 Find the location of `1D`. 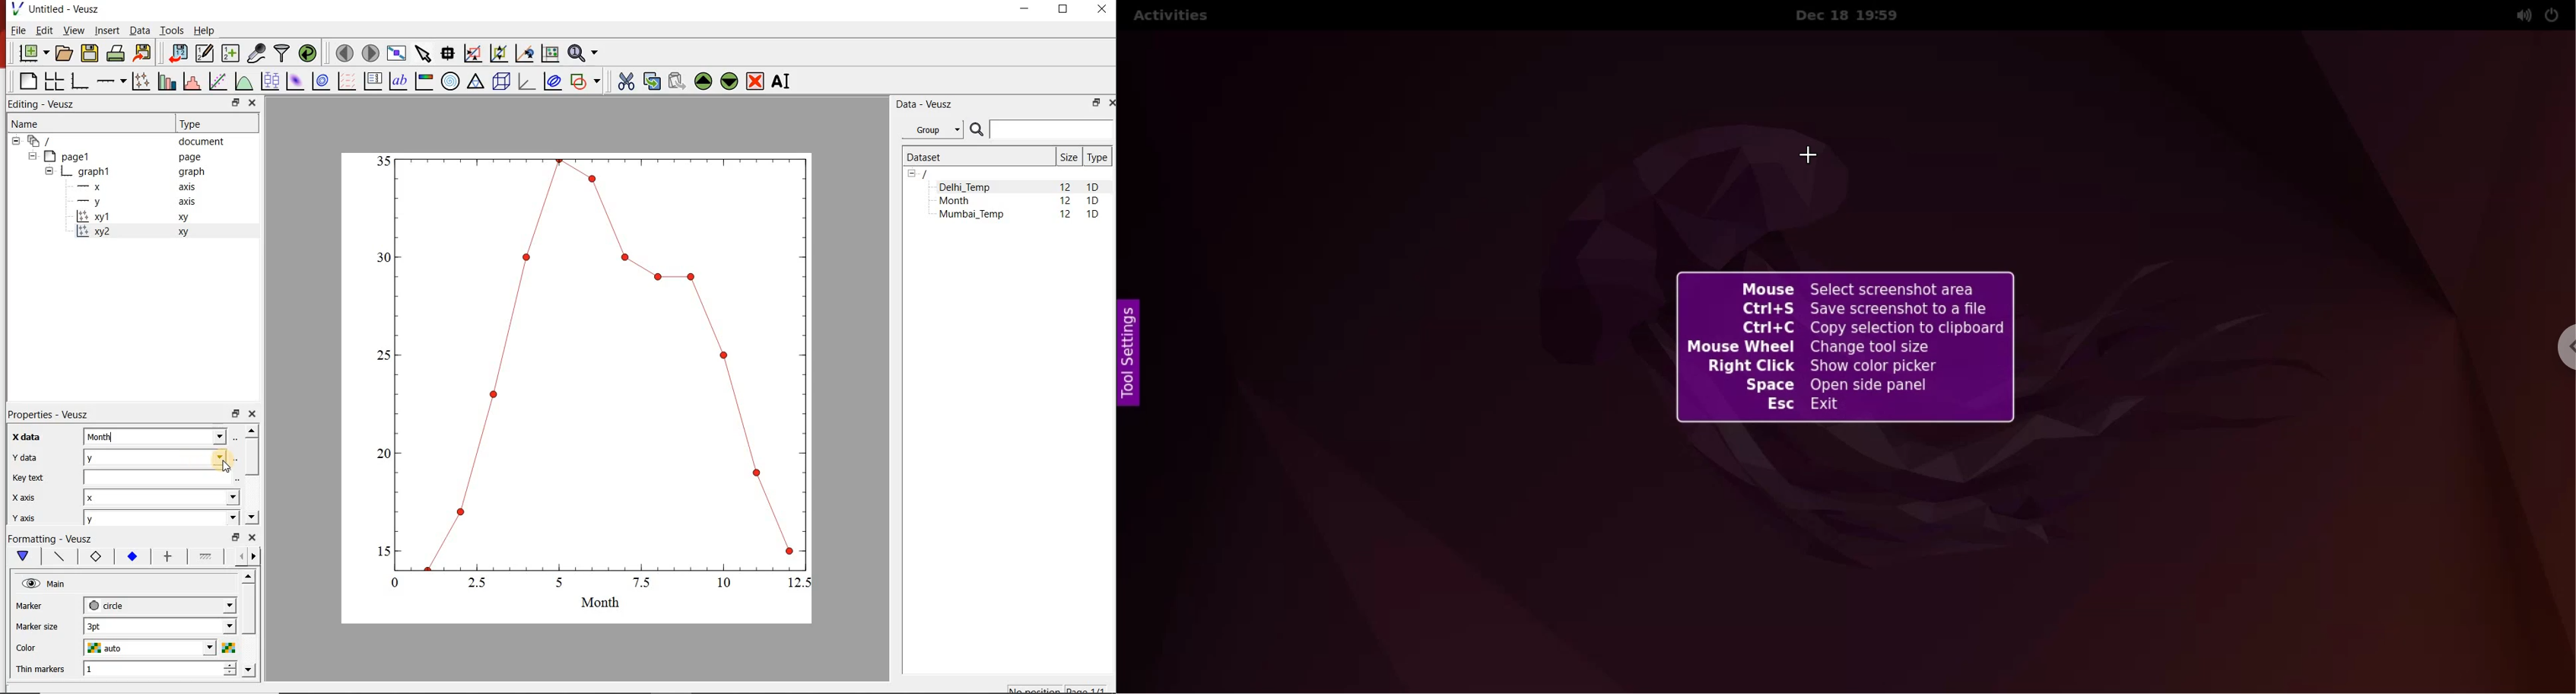

1D is located at coordinates (1094, 187).